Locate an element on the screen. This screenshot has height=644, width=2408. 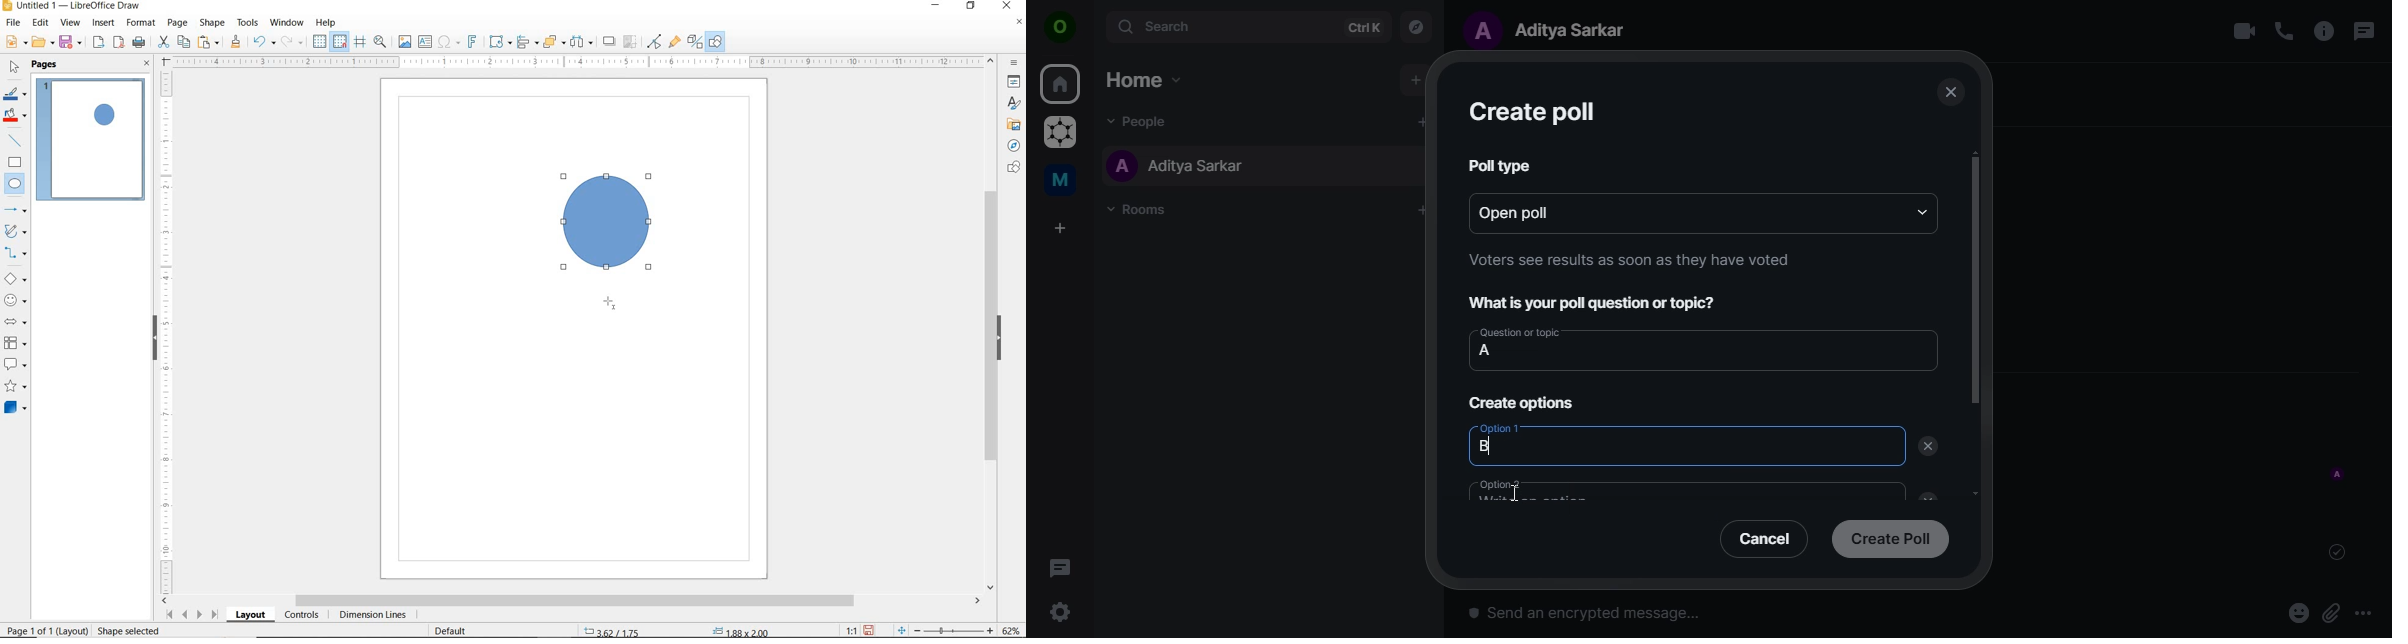
CLOSE is located at coordinates (1007, 4).